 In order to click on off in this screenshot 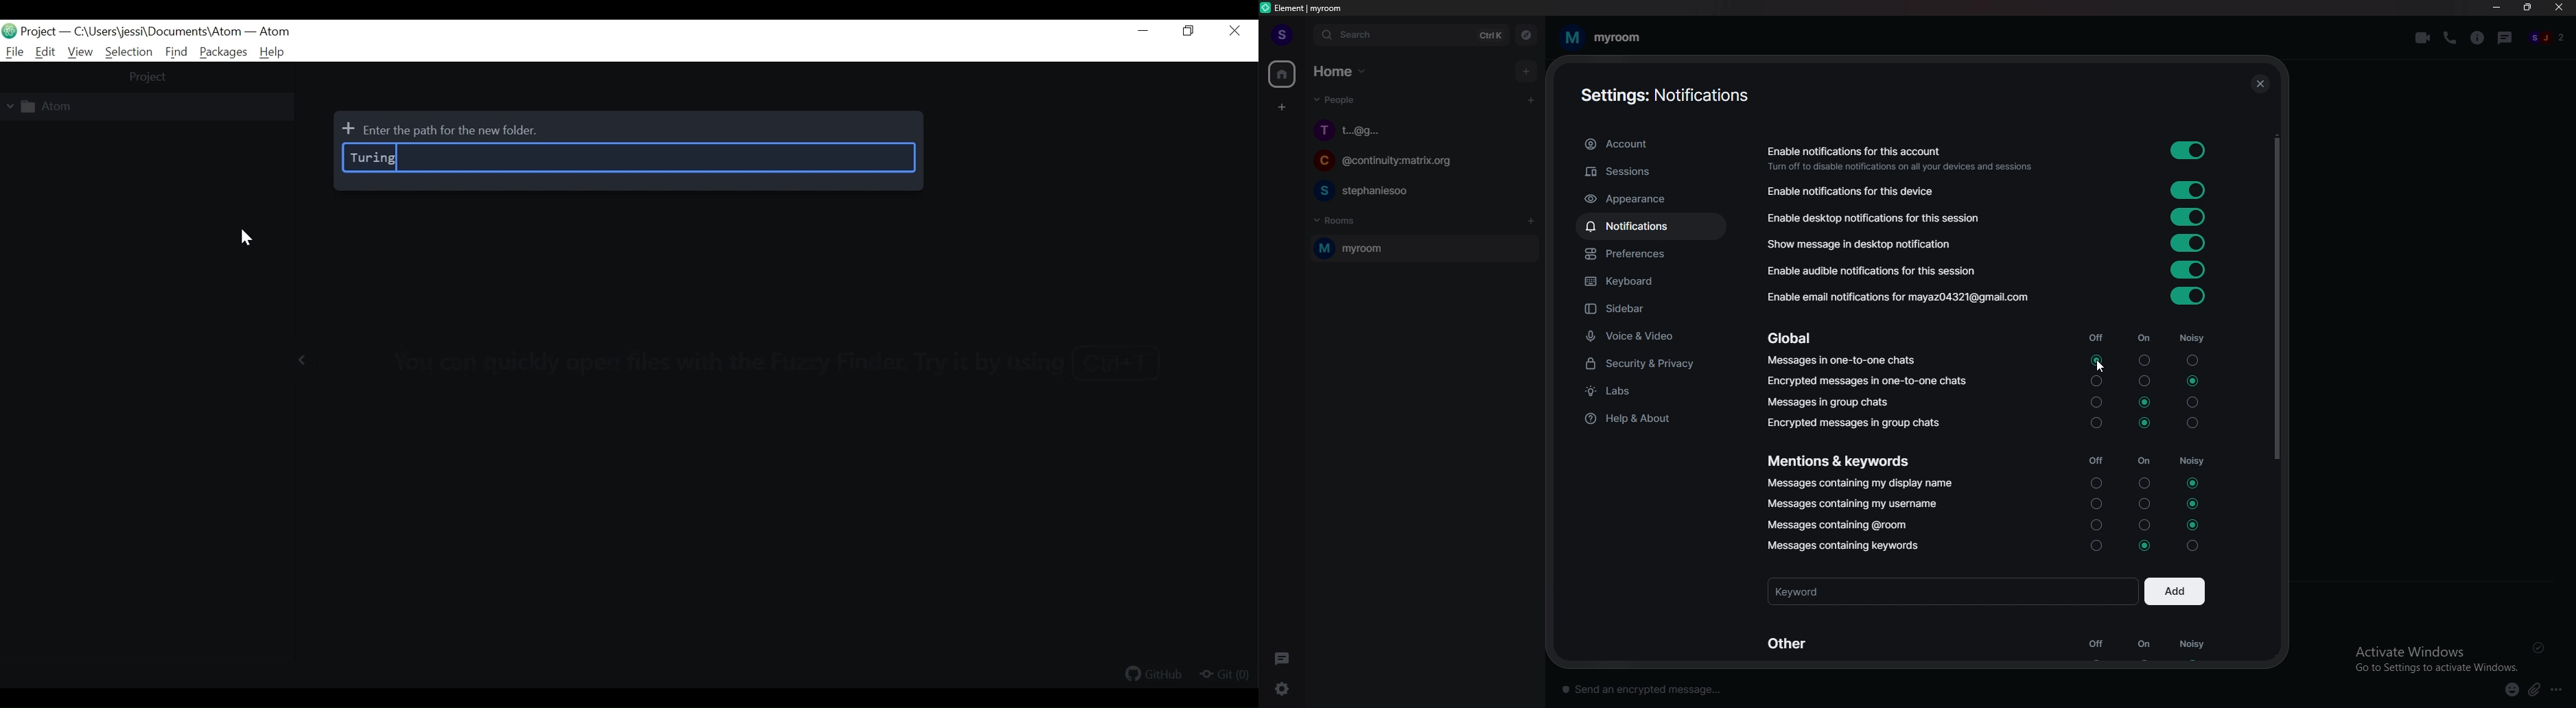, I will do `click(2095, 462)`.